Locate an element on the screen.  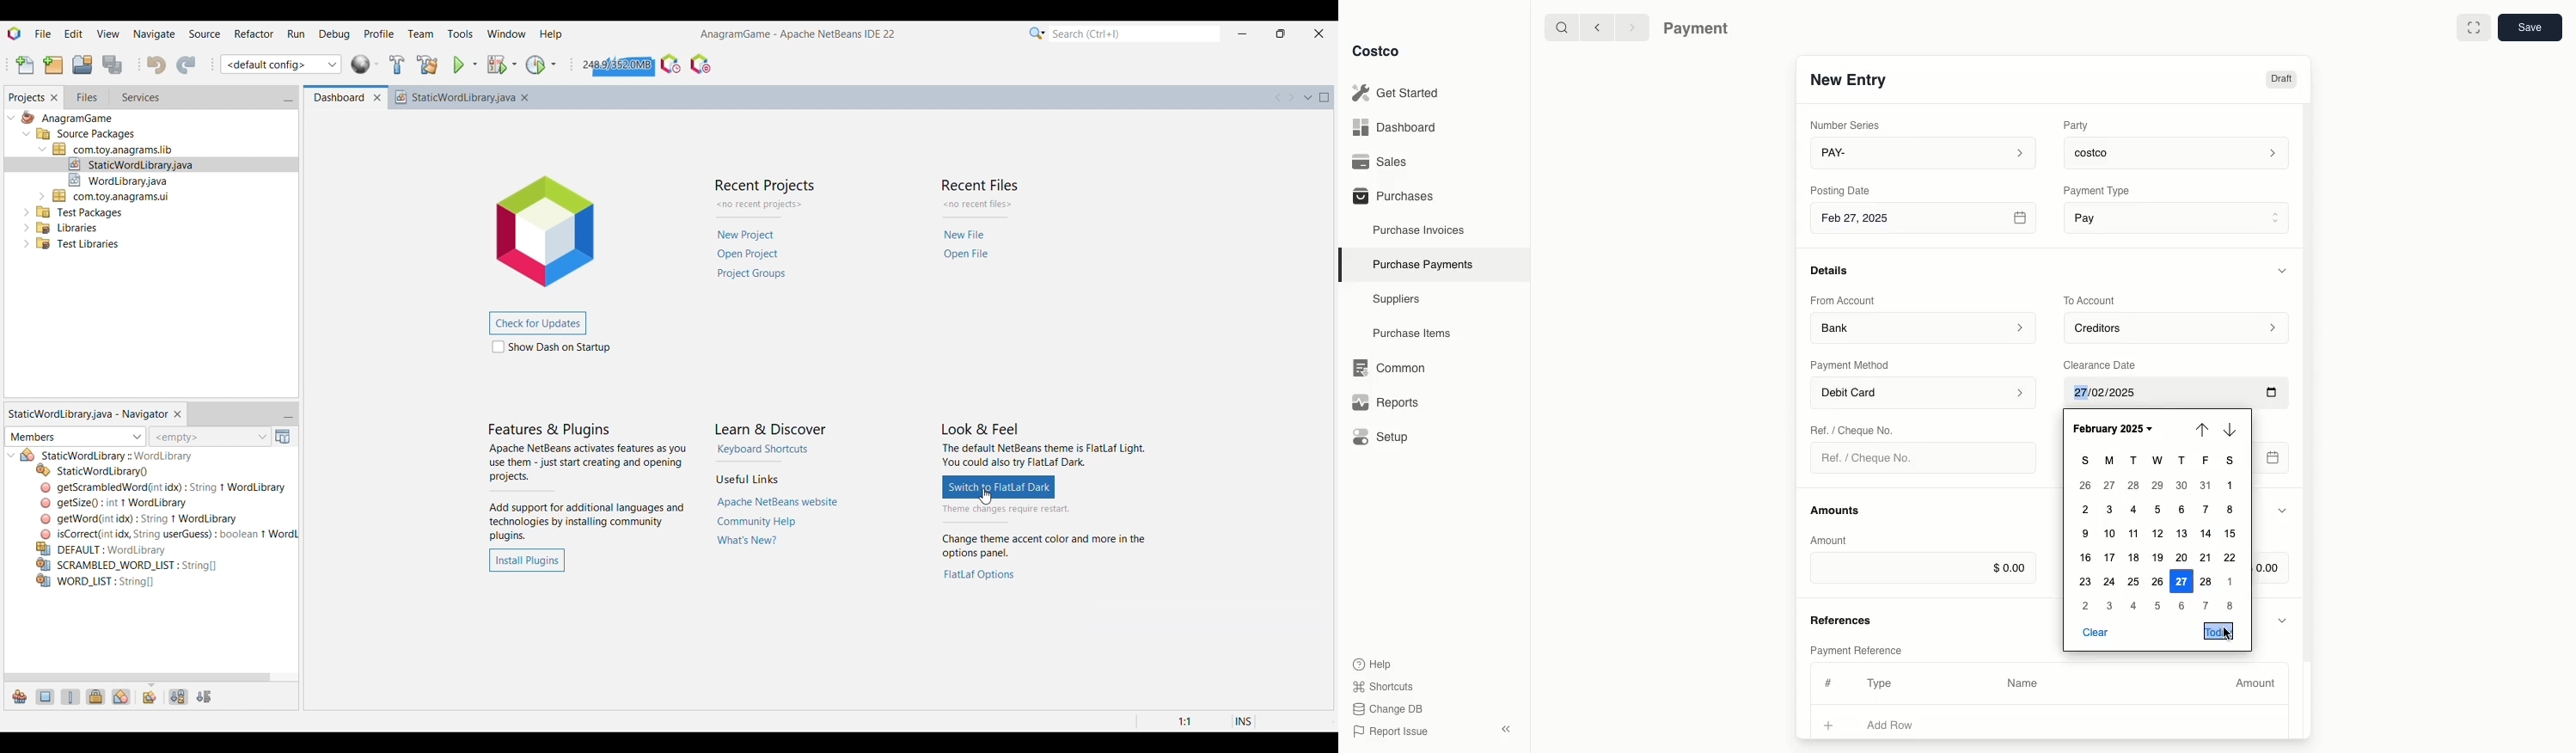
February 2025 is located at coordinates (2111, 428).